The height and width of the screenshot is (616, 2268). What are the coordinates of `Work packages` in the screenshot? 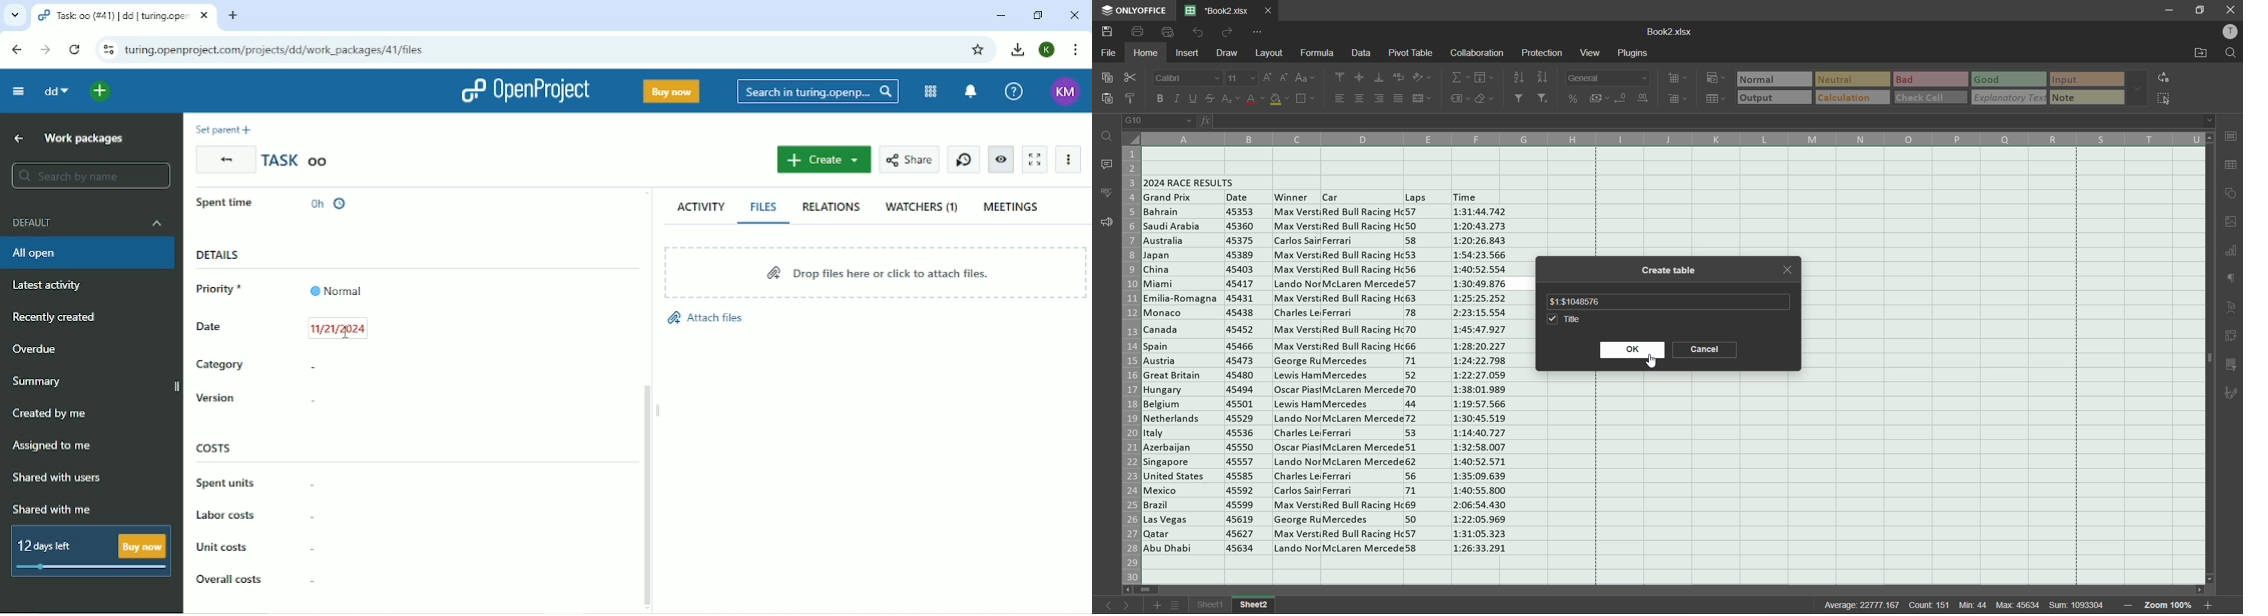 It's located at (82, 138).